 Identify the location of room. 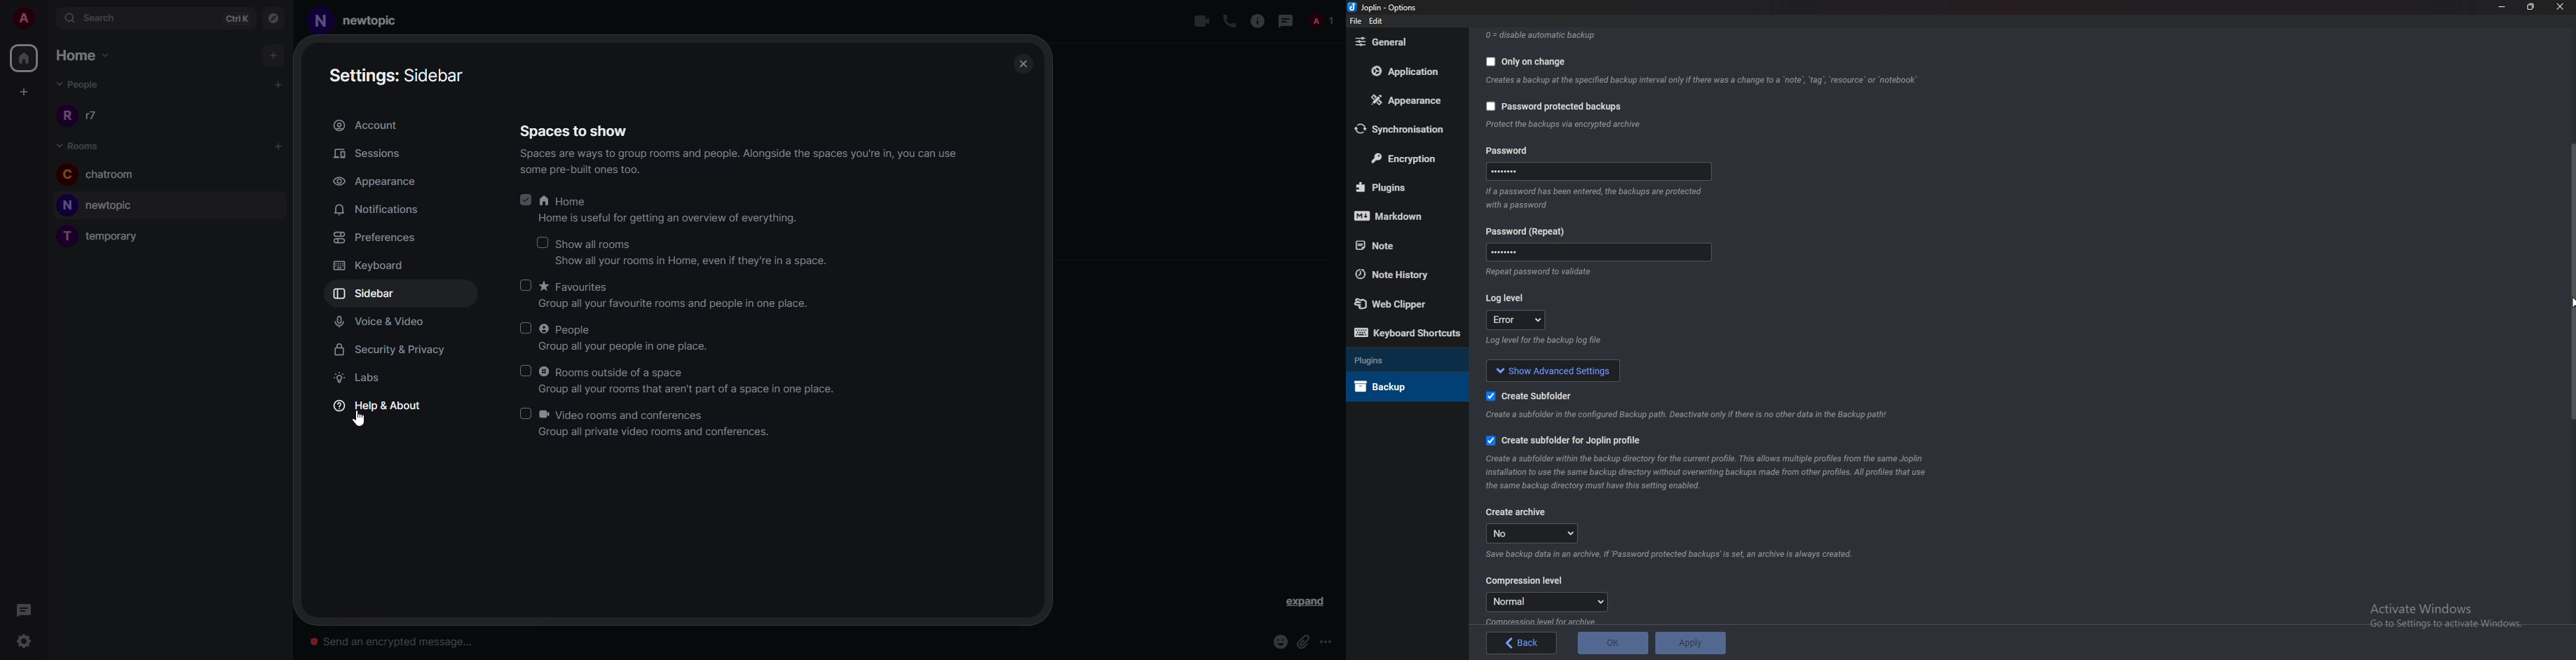
(108, 175).